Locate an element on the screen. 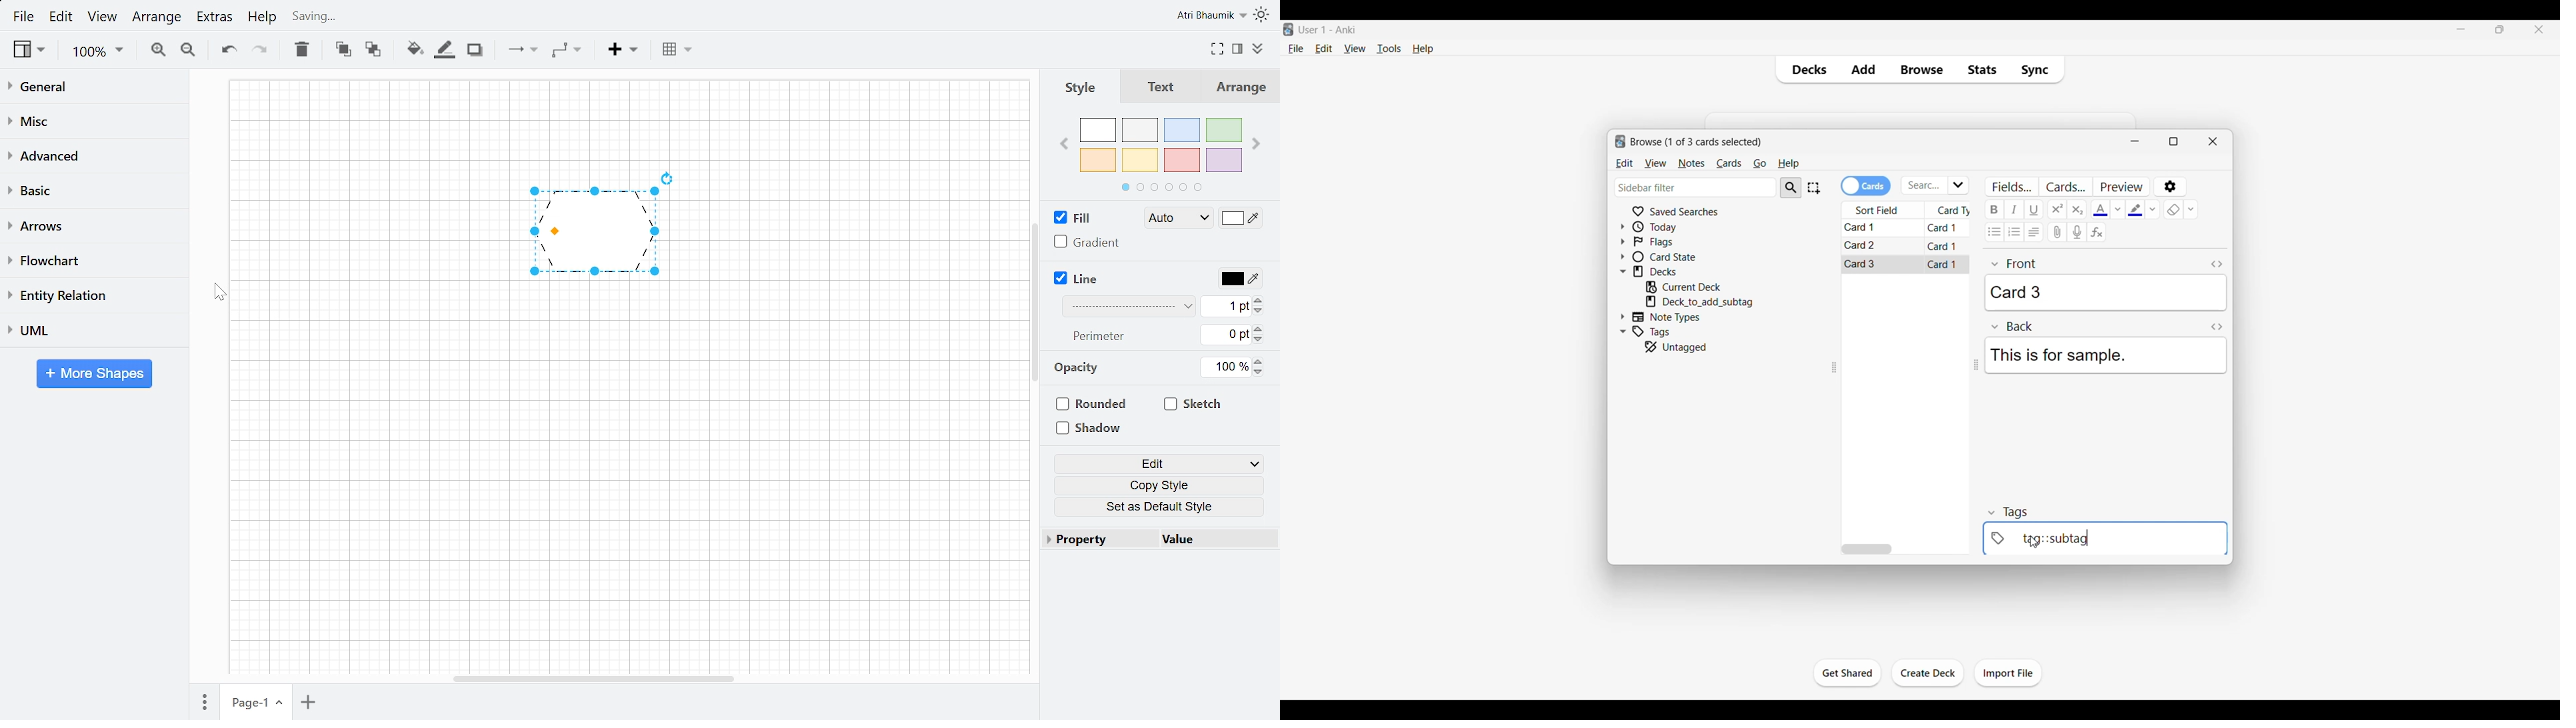 This screenshot has height=728, width=2576. Click to expand Note Types is located at coordinates (1623, 317).